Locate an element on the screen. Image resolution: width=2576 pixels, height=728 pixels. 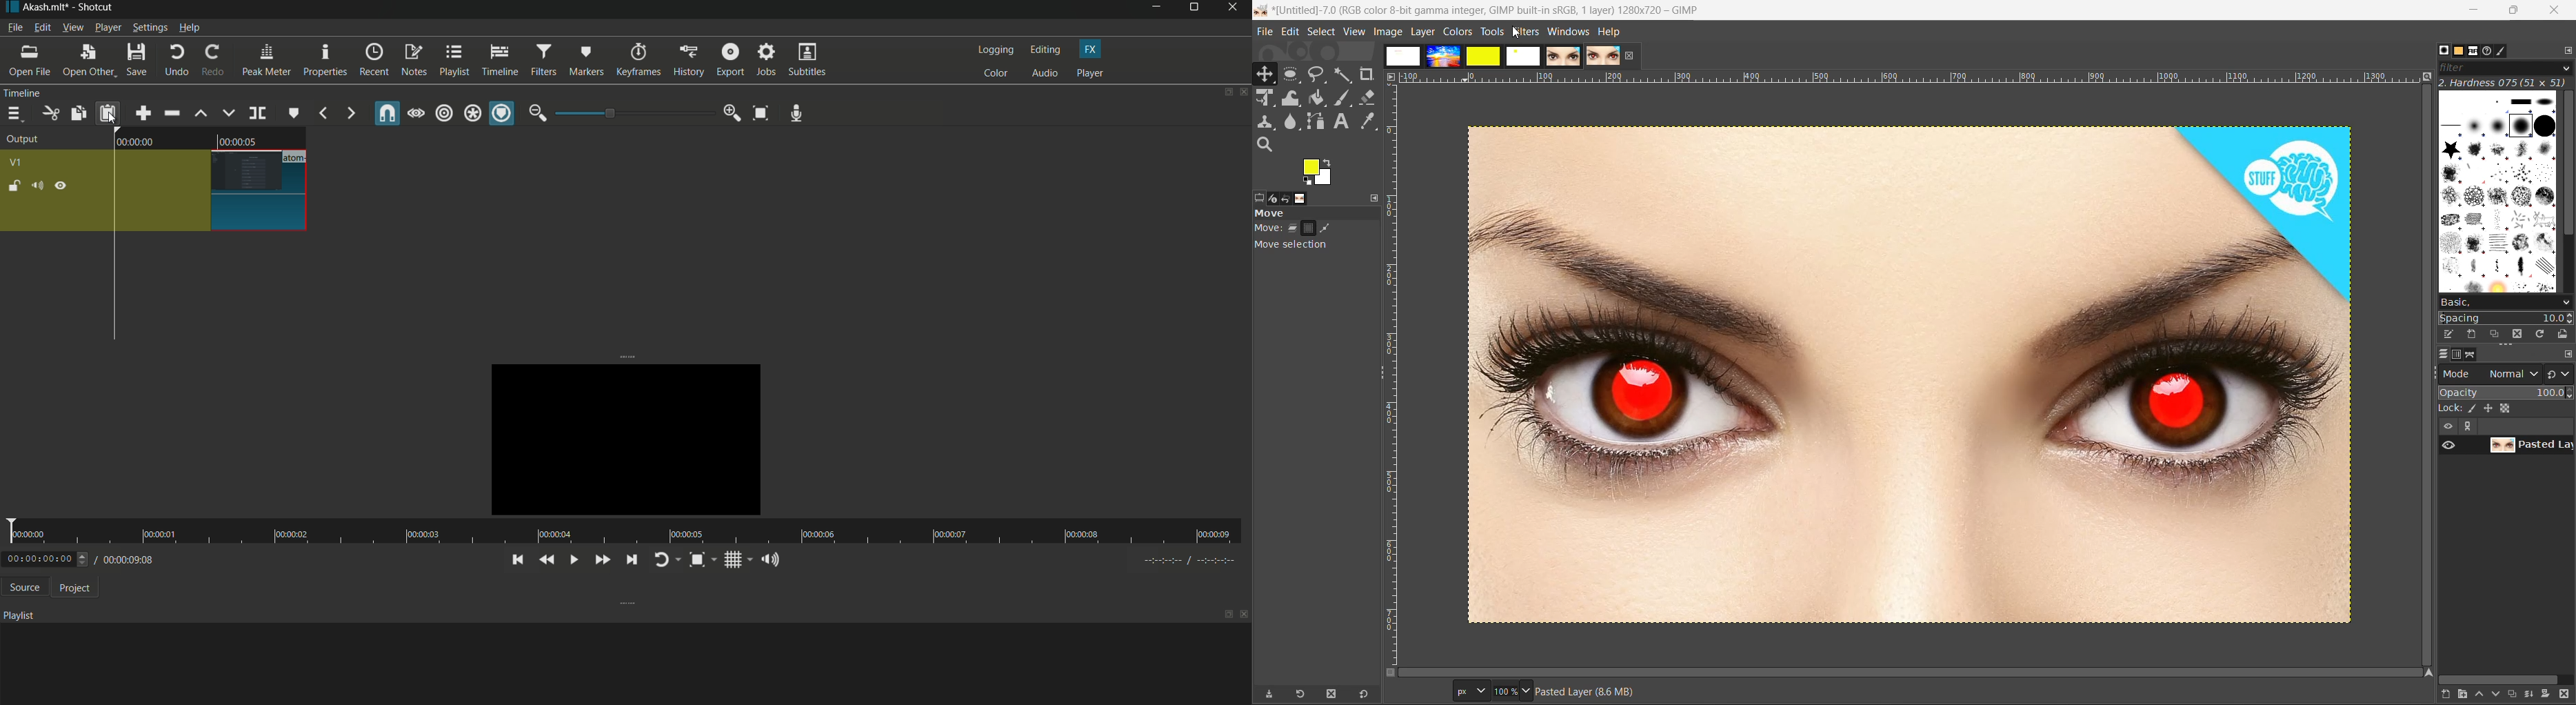
device status, undo history is located at coordinates (1281, 199).